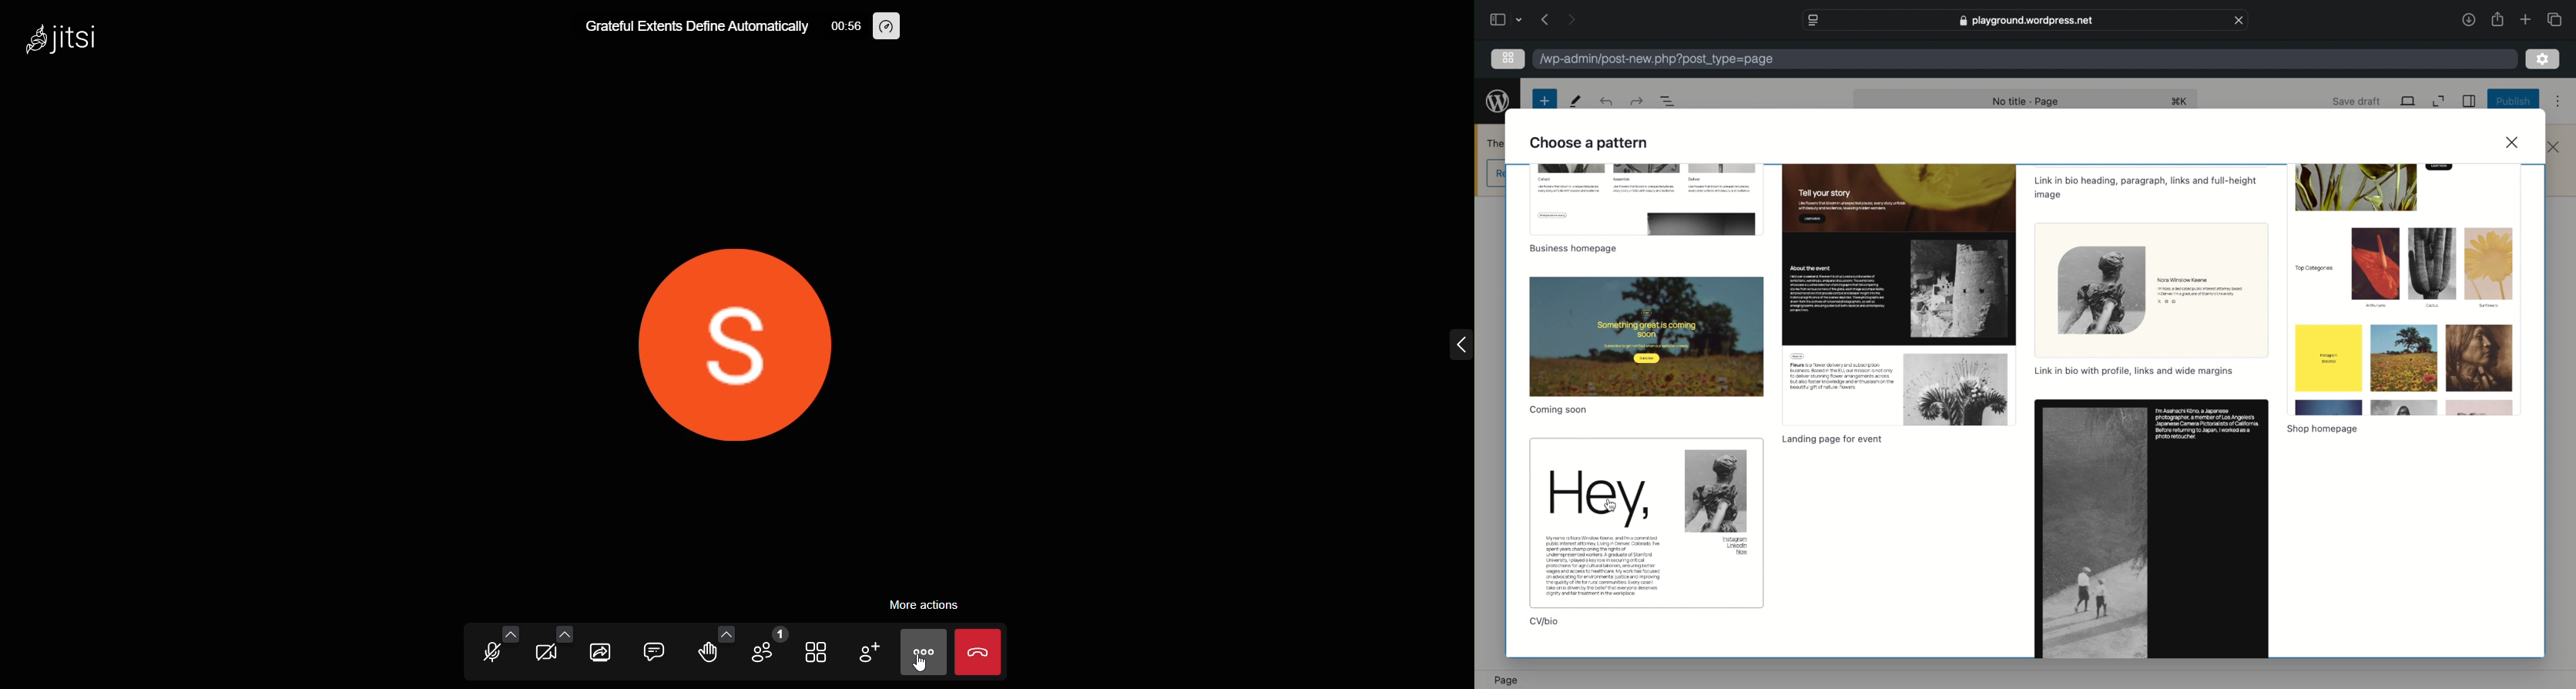 This screenshot has height=700, width=2576. Describe the element at coordinates (724, 631) in the screenshot. I see `more emoji` at that location.